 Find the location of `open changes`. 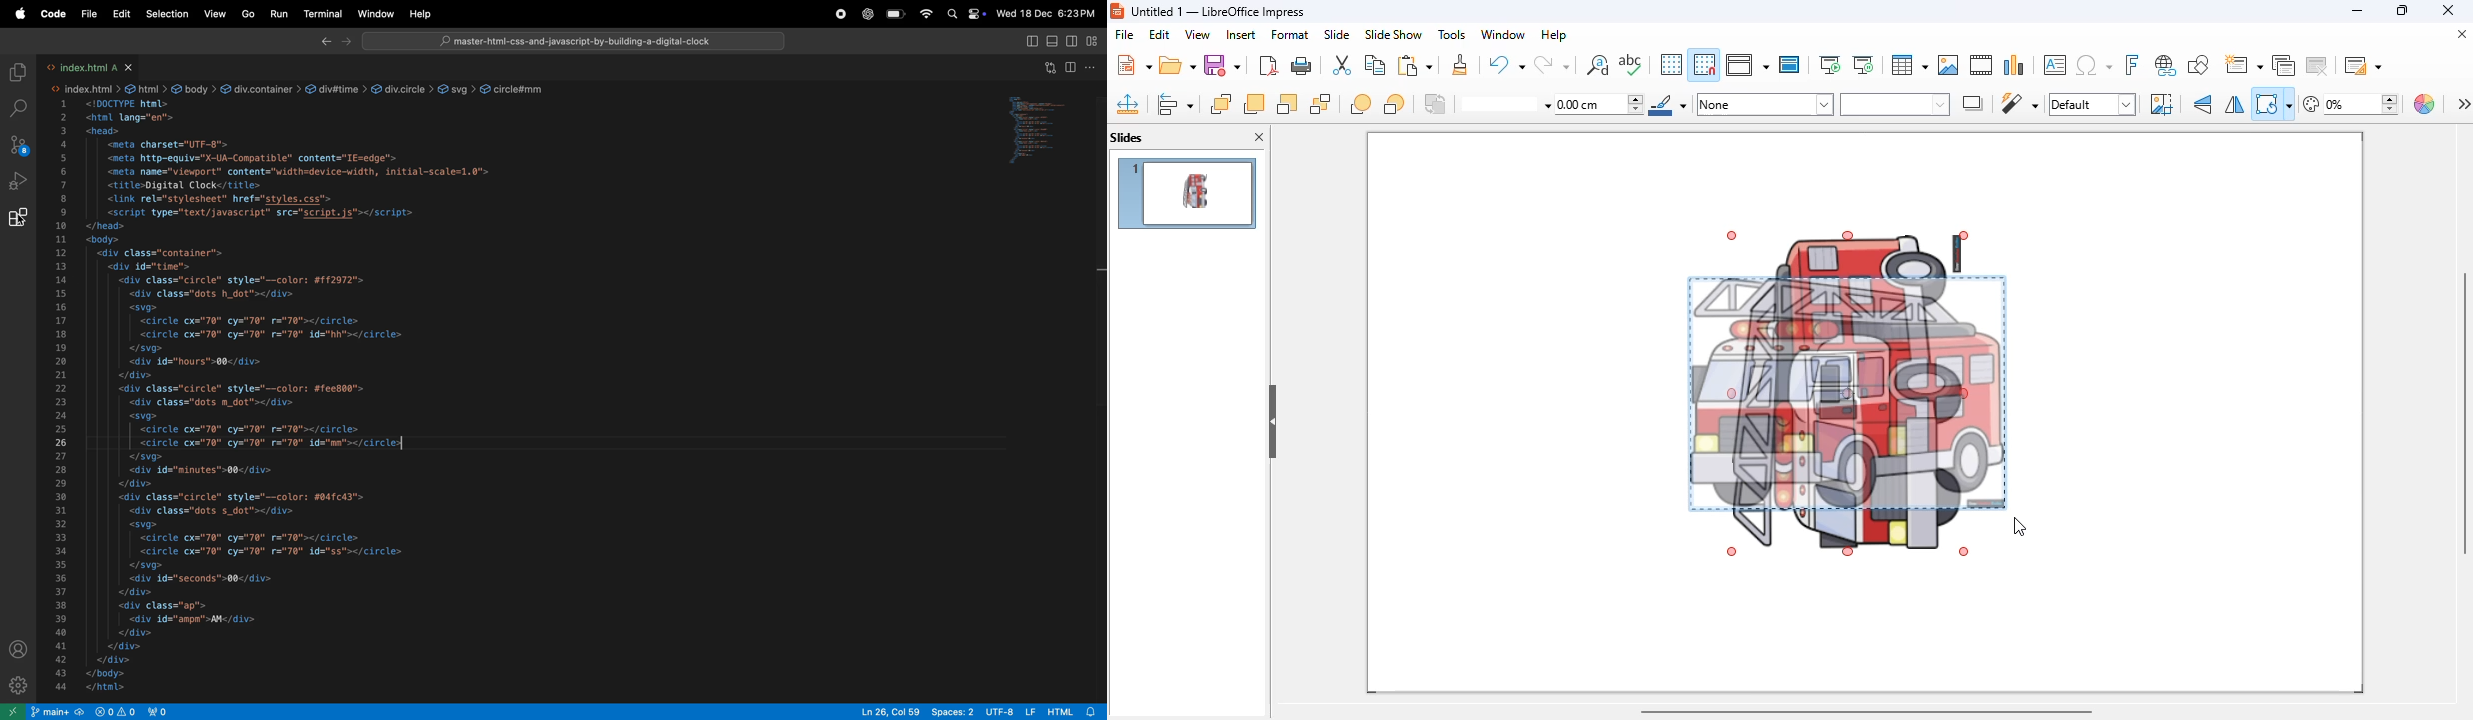

open changes is located at coordinates (1047, 68).